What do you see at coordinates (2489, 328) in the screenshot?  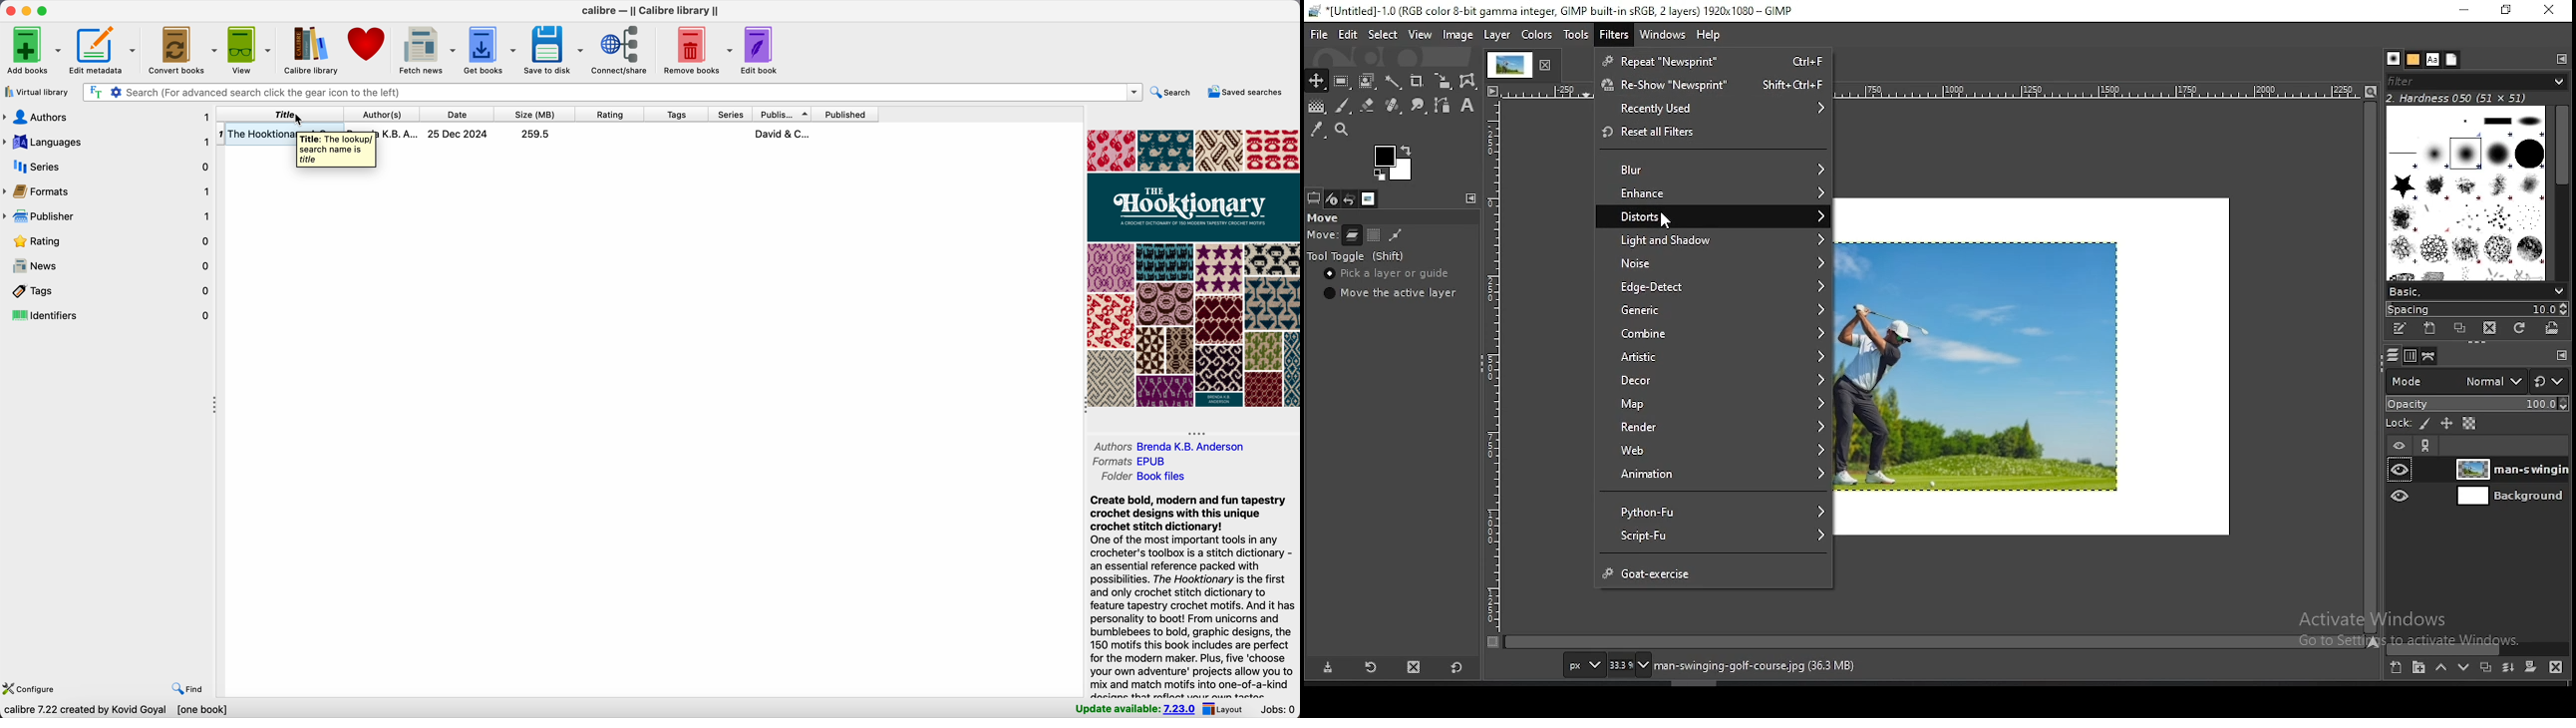 I see `delete brush` at bounding box center [2489, 328].